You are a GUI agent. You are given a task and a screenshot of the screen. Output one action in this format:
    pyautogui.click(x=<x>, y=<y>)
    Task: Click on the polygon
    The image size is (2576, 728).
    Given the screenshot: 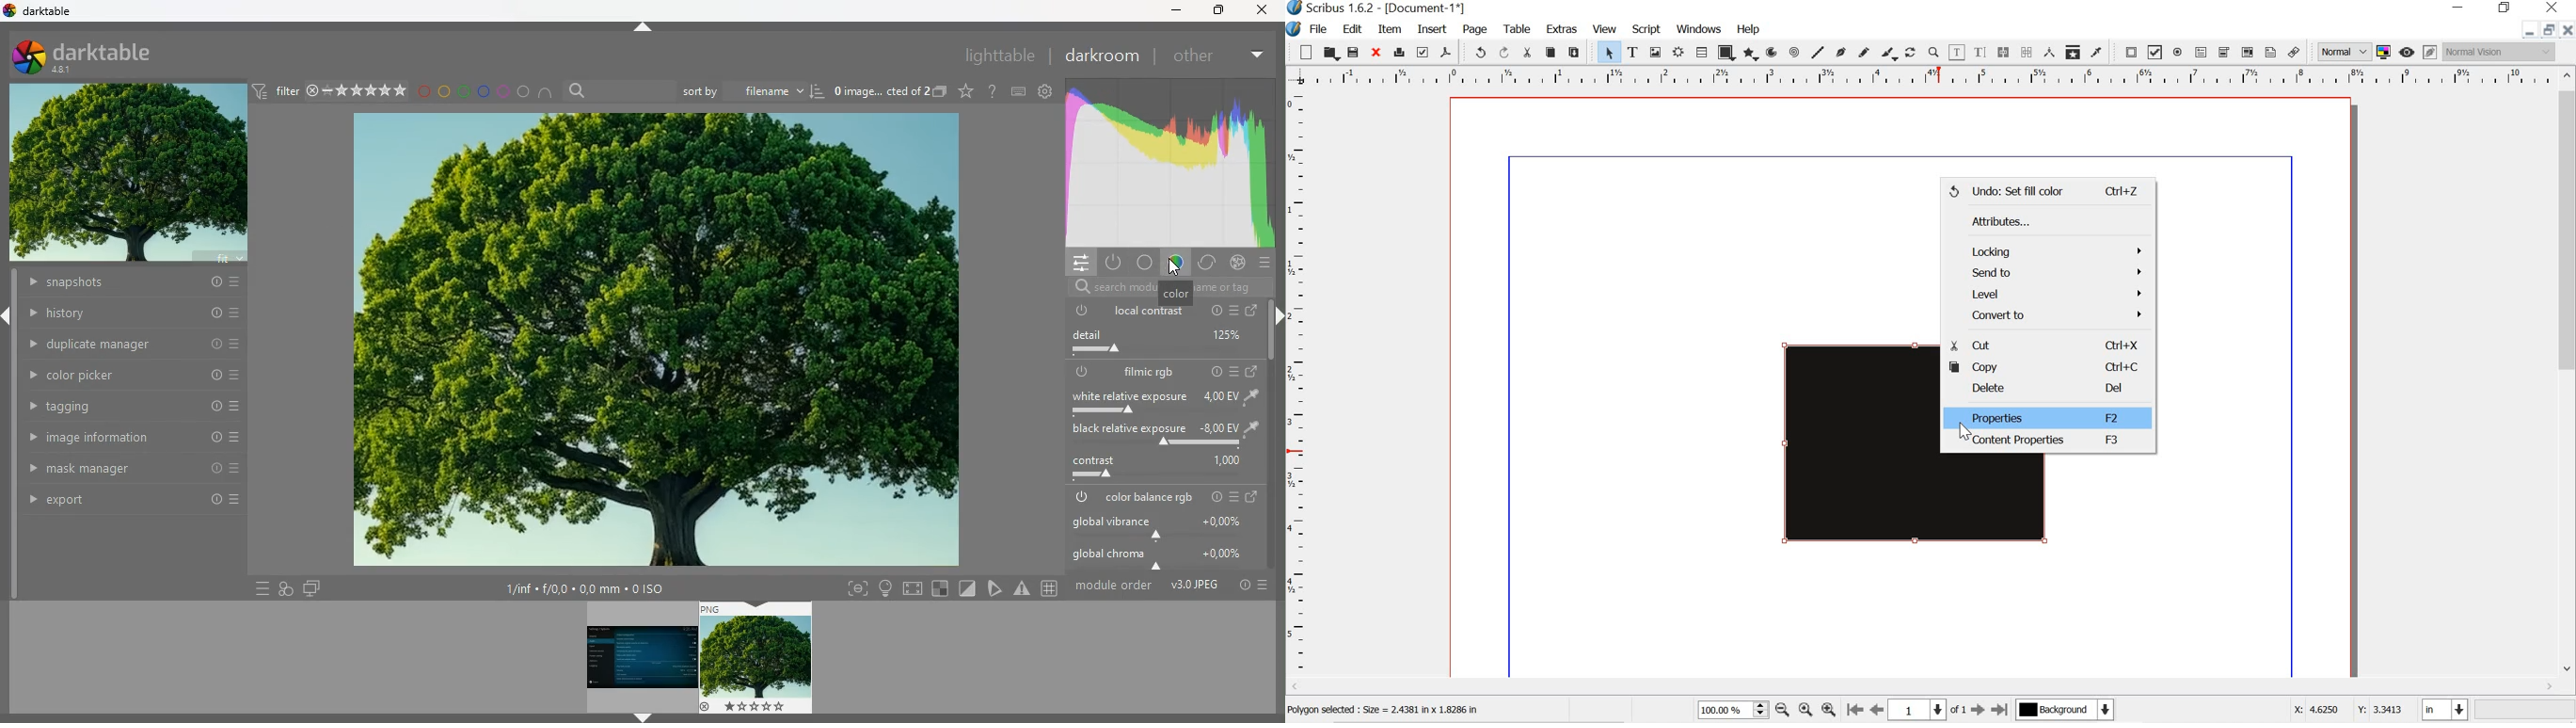 What is the action you would take?
    pyautogui.click(x=1751, y=55)
    